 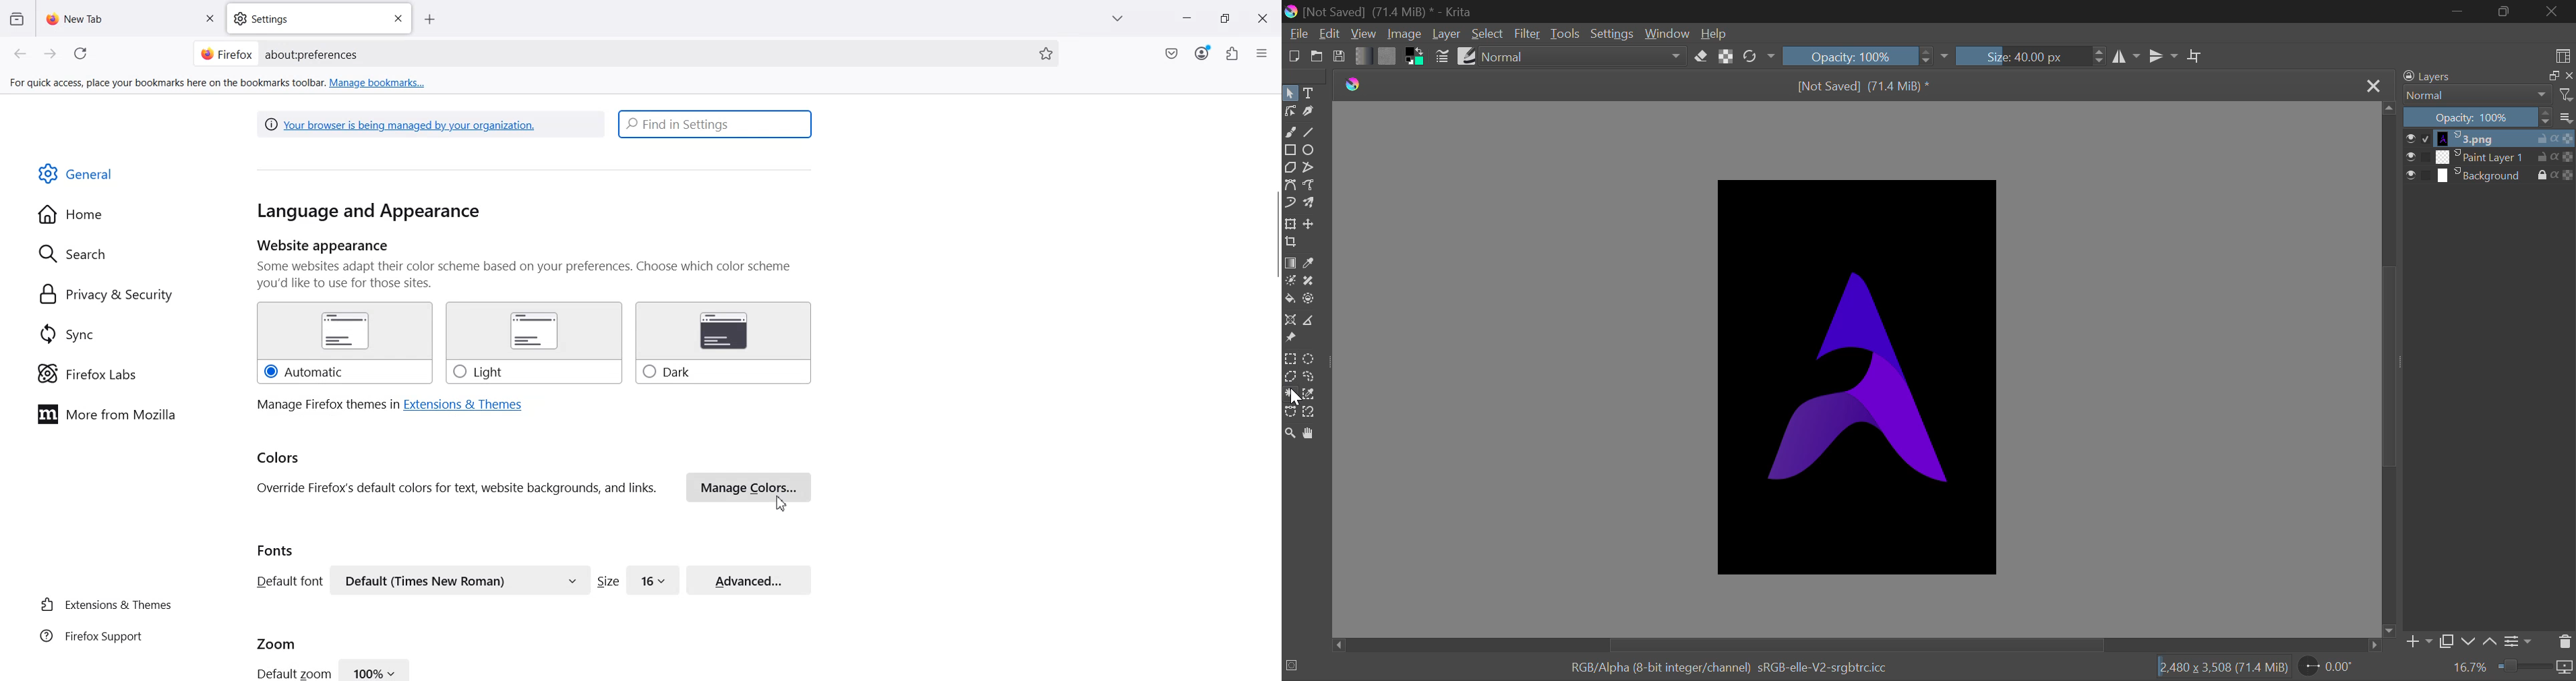 What do you see at coordinates (2565, 667) in the screenshot?
I see `icon` at bounding box center [2565, 667].